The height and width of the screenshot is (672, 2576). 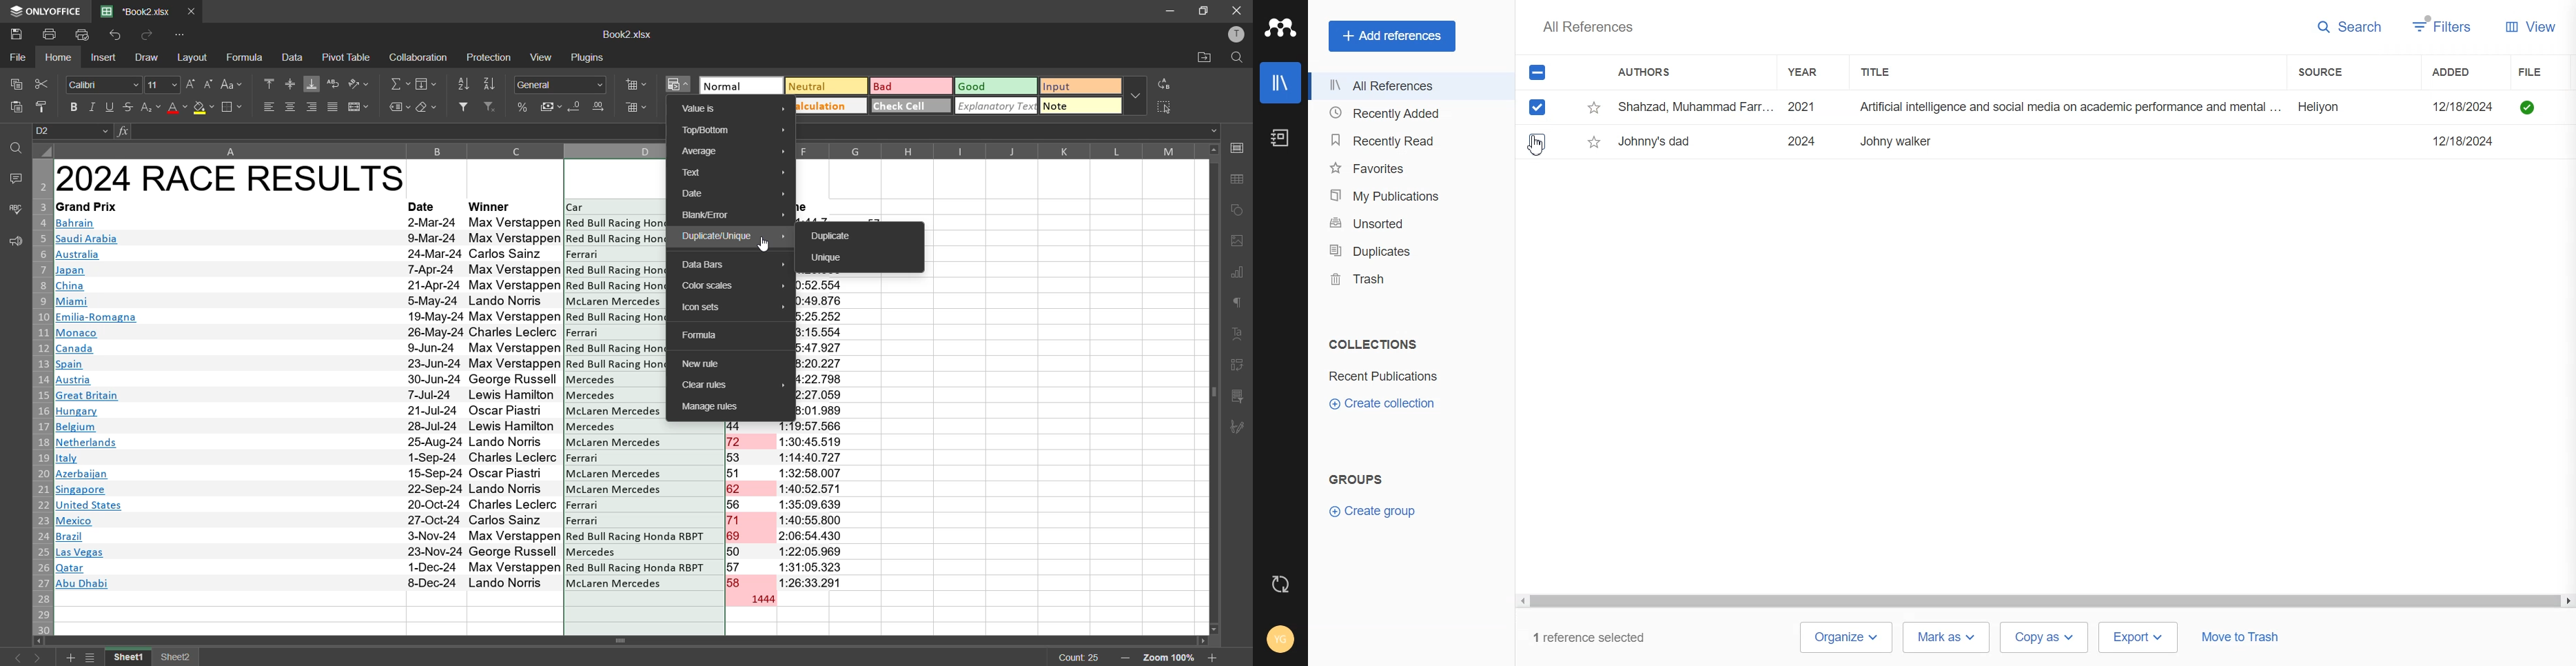 What do you see at coordinates (2045, 638) in the screenshot?
I see `Copy as` at bounding box center [2045, 638].